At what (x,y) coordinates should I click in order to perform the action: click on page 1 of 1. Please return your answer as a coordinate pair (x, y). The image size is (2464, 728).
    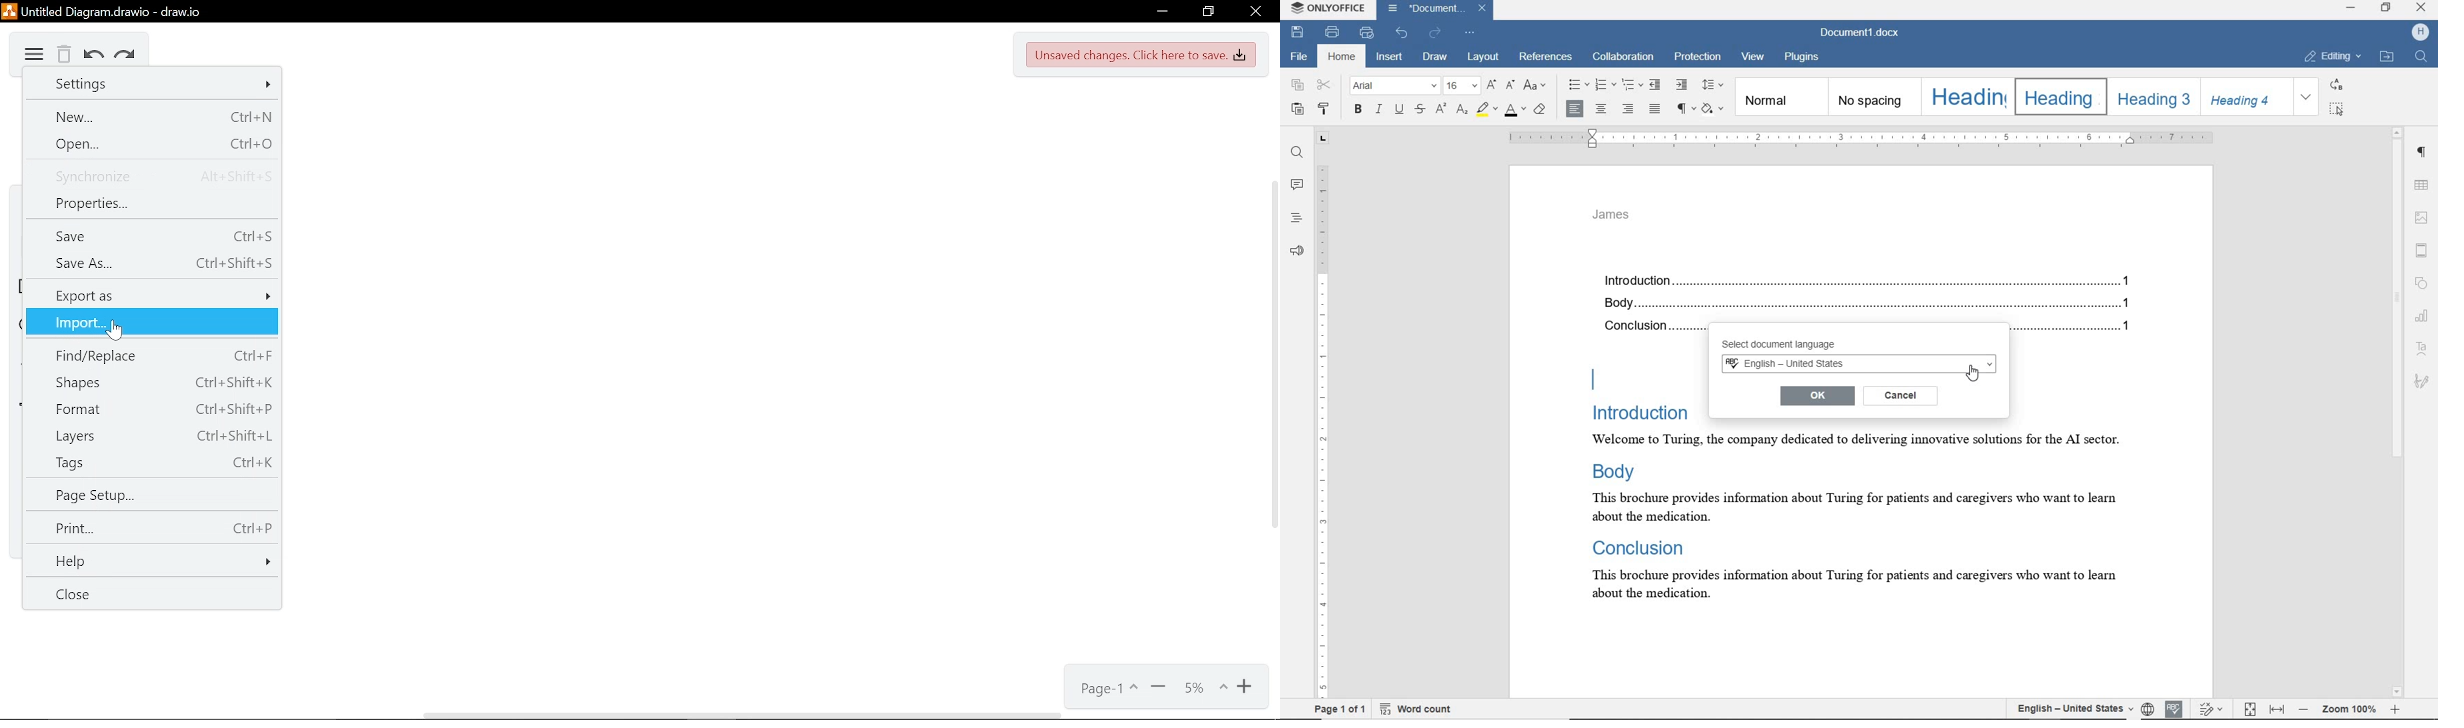
    Looking at the image, I should click on (1338, 710).